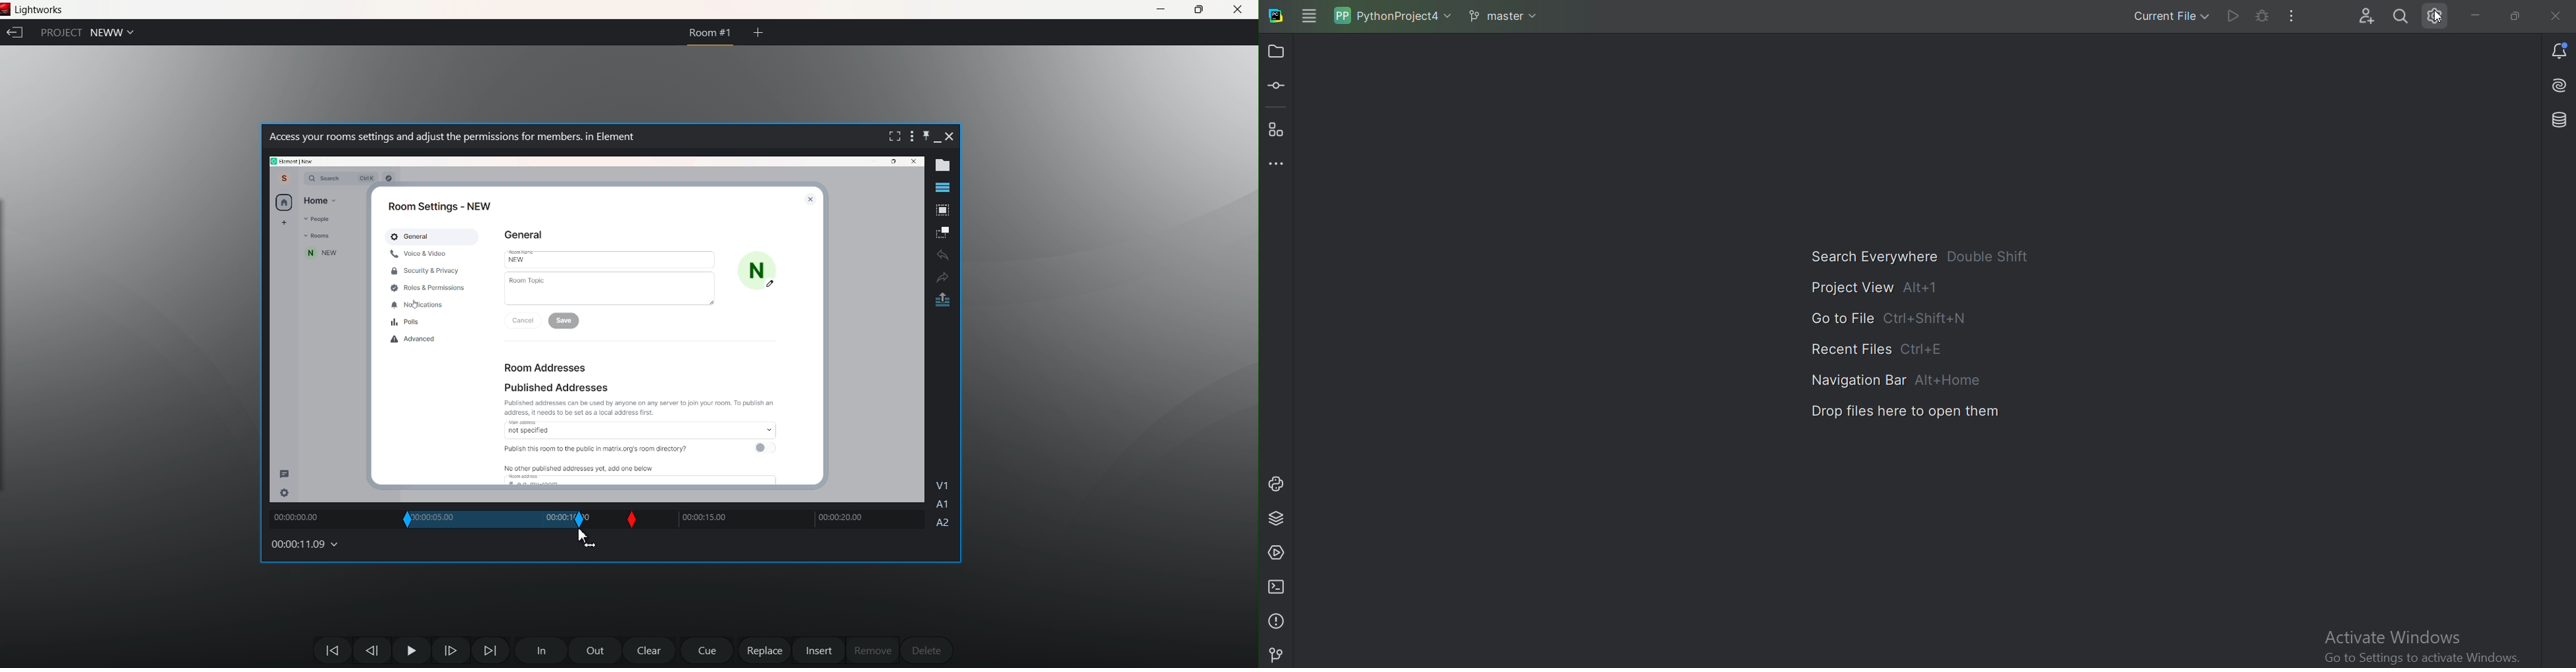  Describe the element at coordinates (581, 469) in the screenshot. I see `No other published addresses yet, add one below` at that location.